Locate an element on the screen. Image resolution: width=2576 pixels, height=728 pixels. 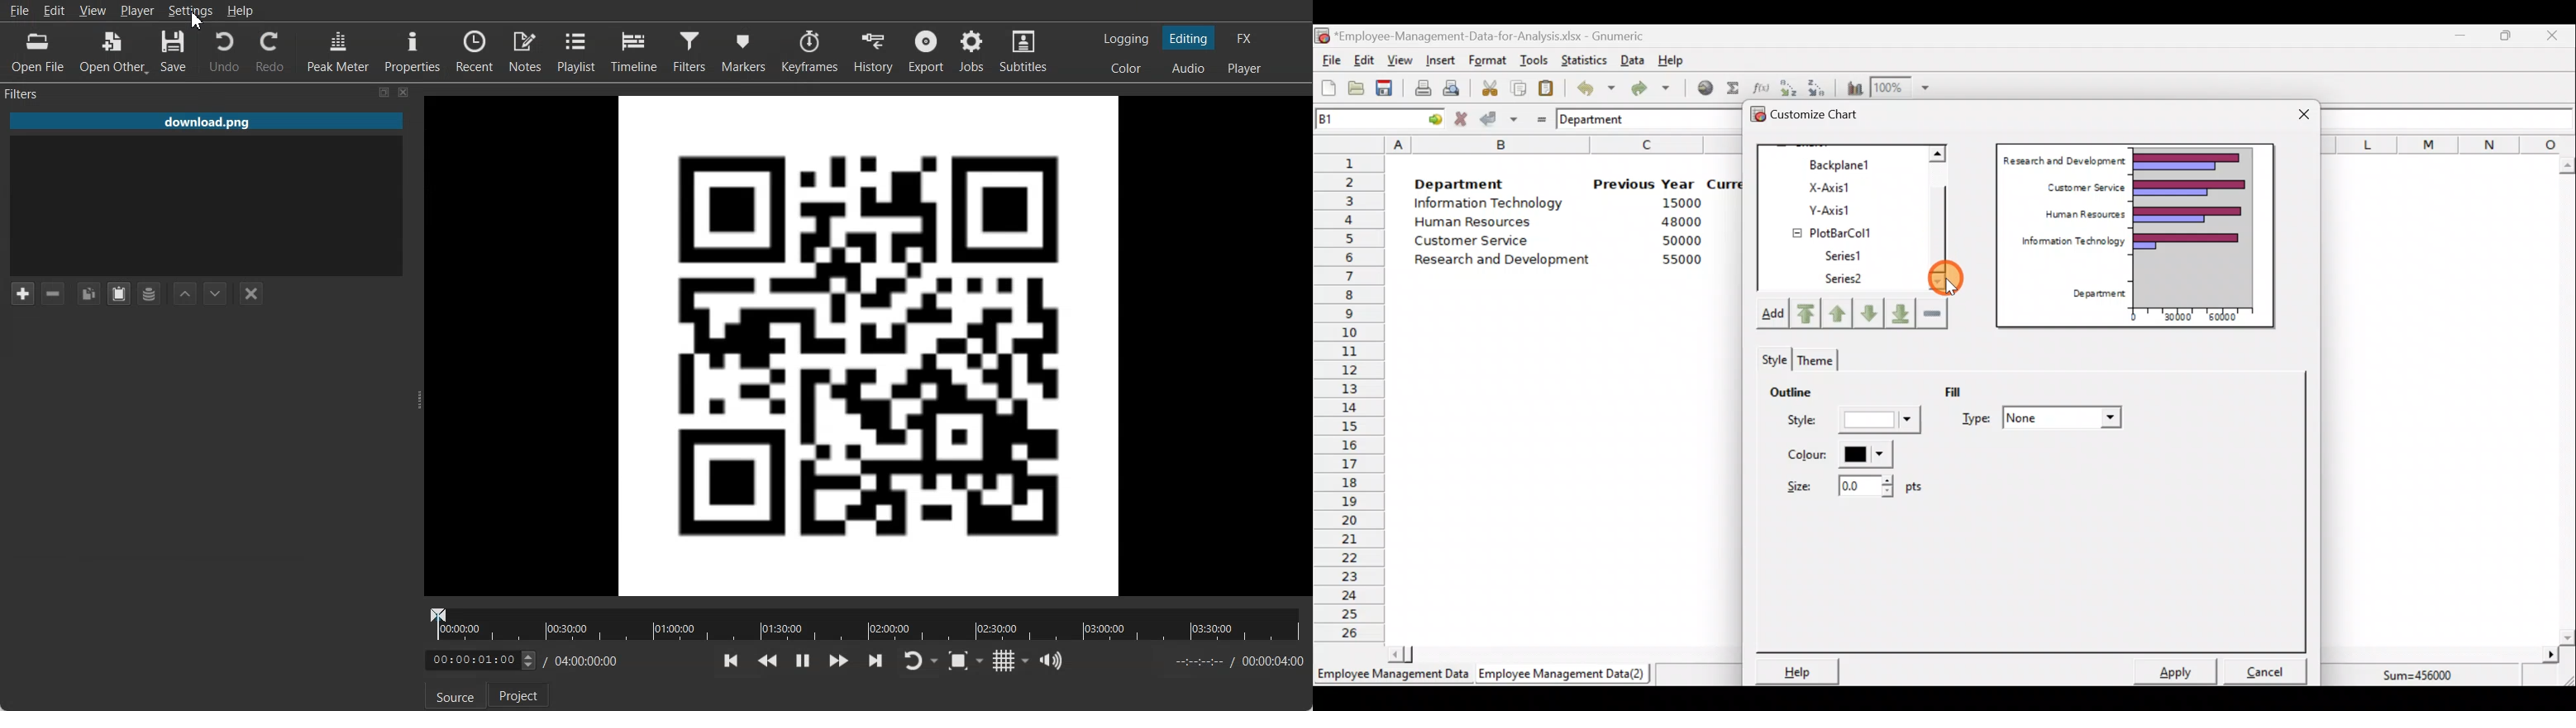
Style is located at coordinates (1857, 423).